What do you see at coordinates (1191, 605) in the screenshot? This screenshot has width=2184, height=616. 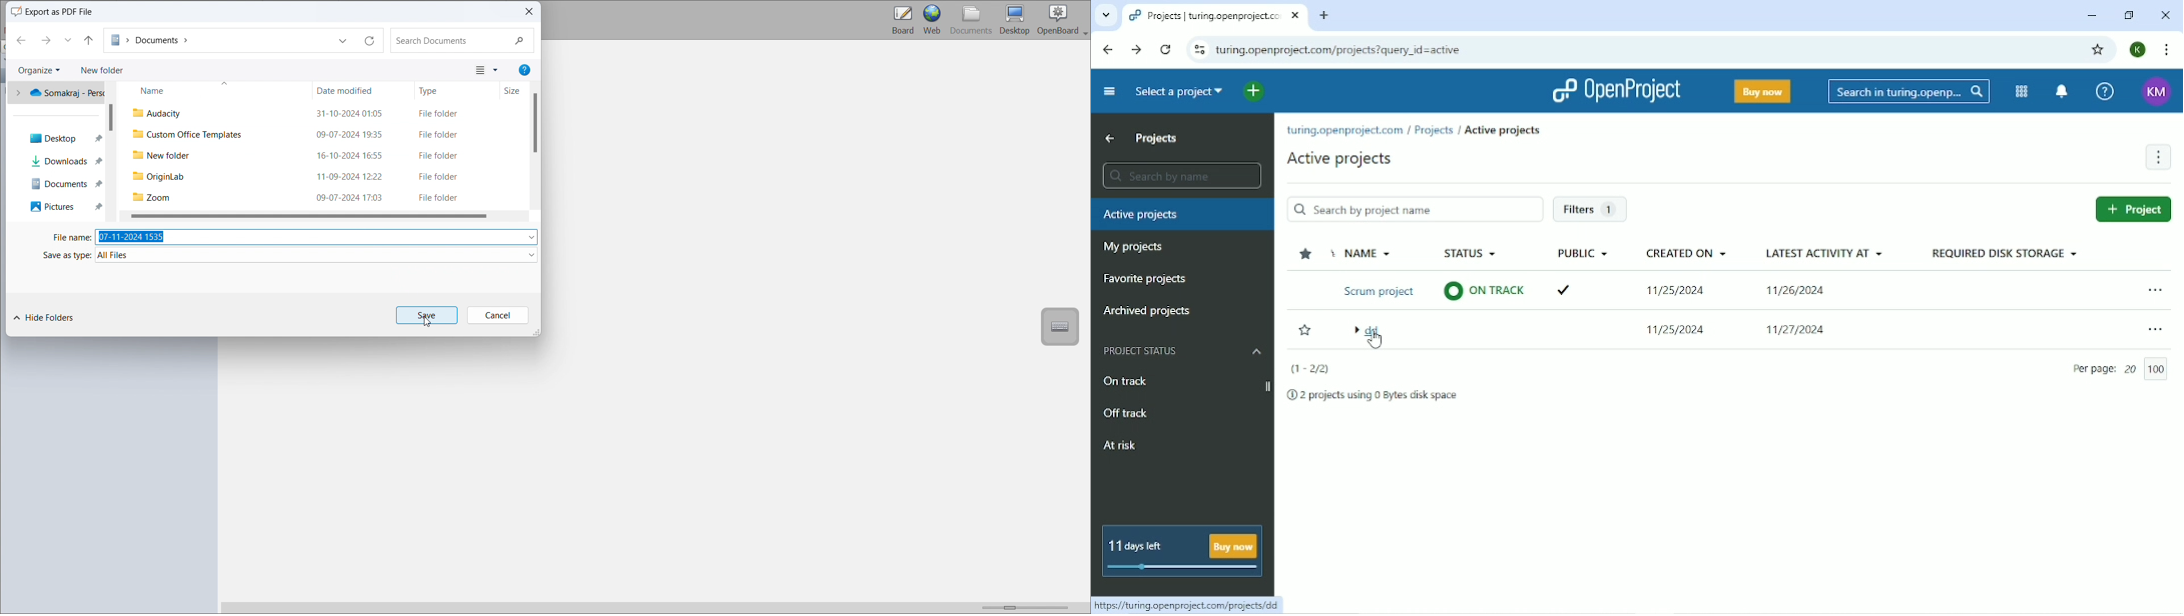 I see `Link` at bounding box center [1191, 605].